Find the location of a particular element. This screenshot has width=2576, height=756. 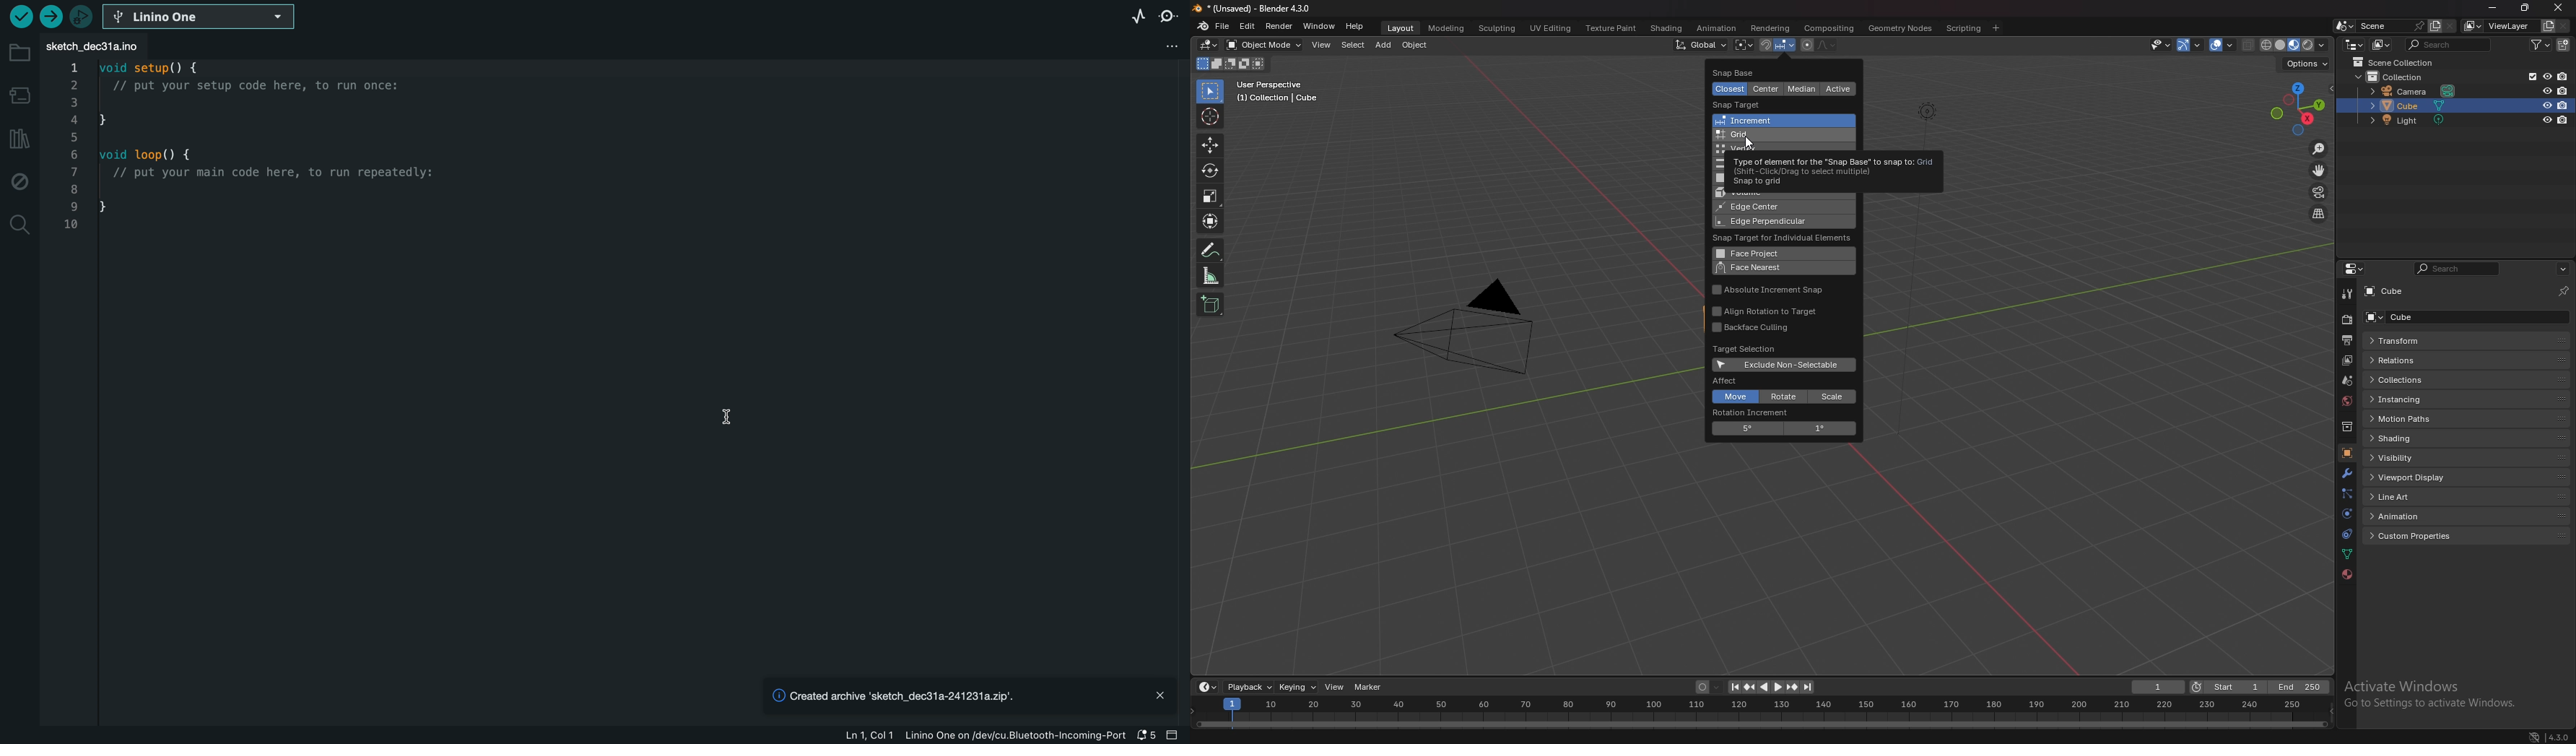

exclude from view layer is located at coordinates (2529, 77).